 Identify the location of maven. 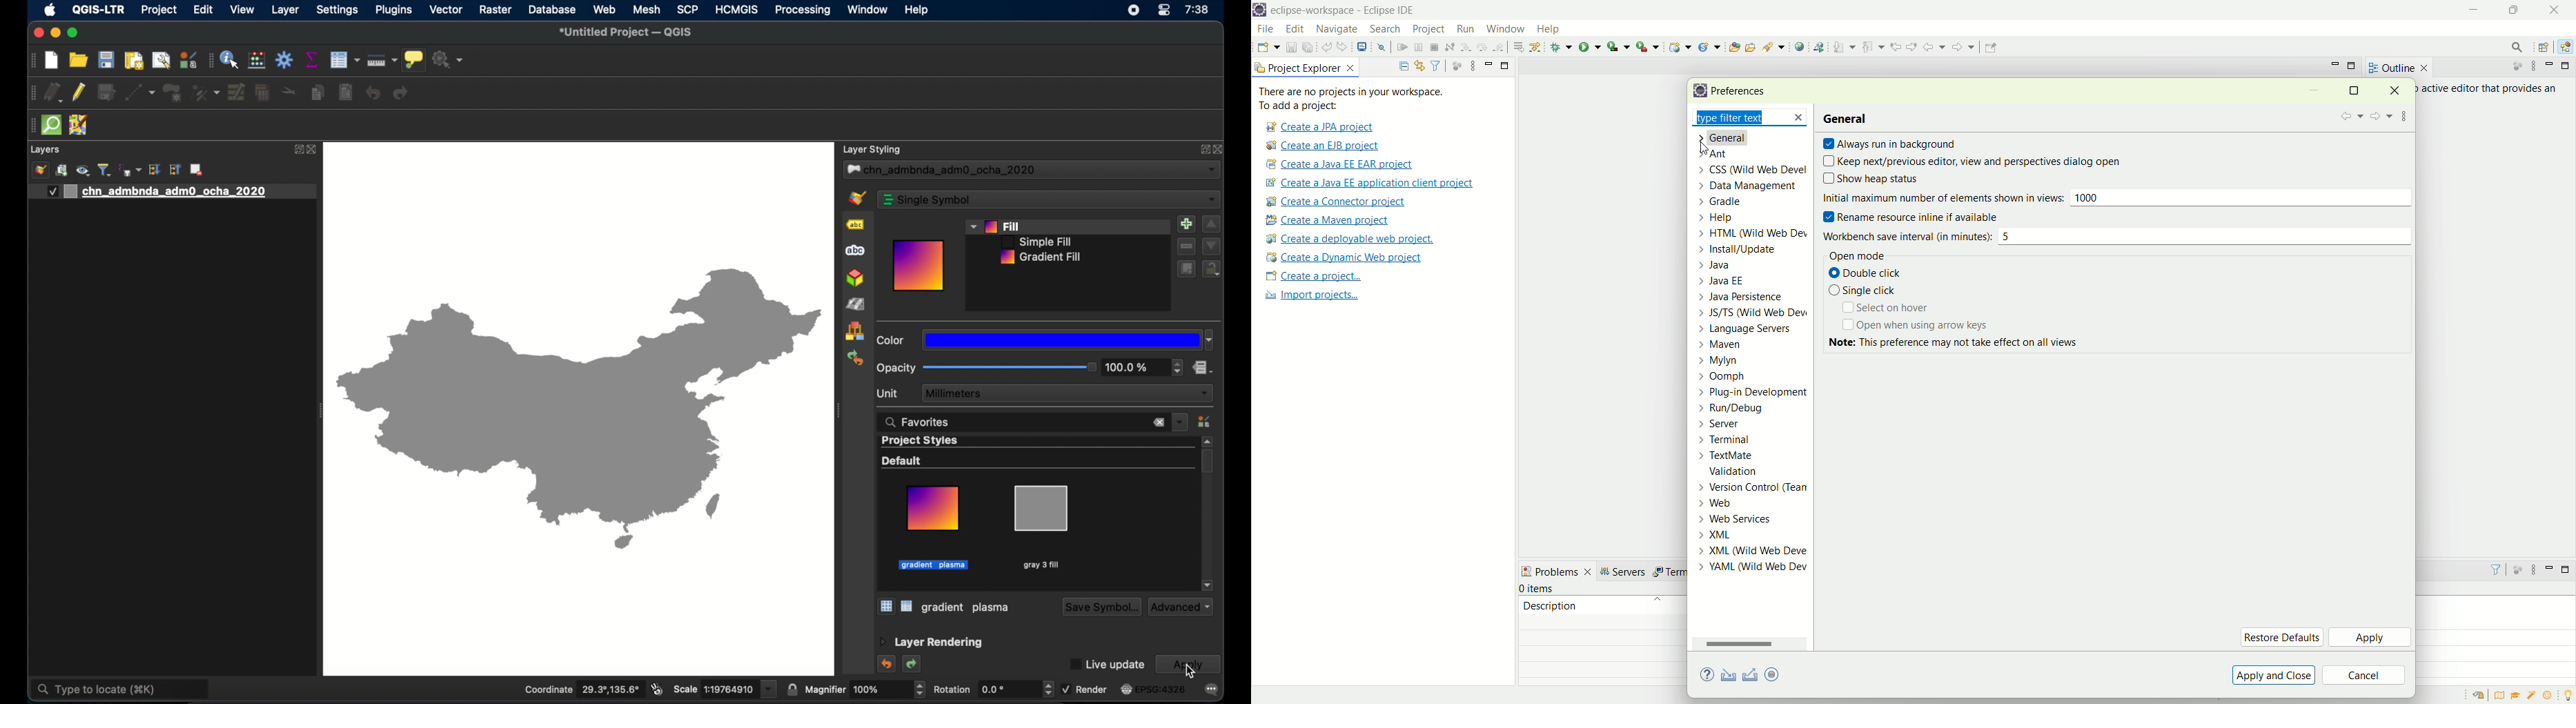
(1750, 343).